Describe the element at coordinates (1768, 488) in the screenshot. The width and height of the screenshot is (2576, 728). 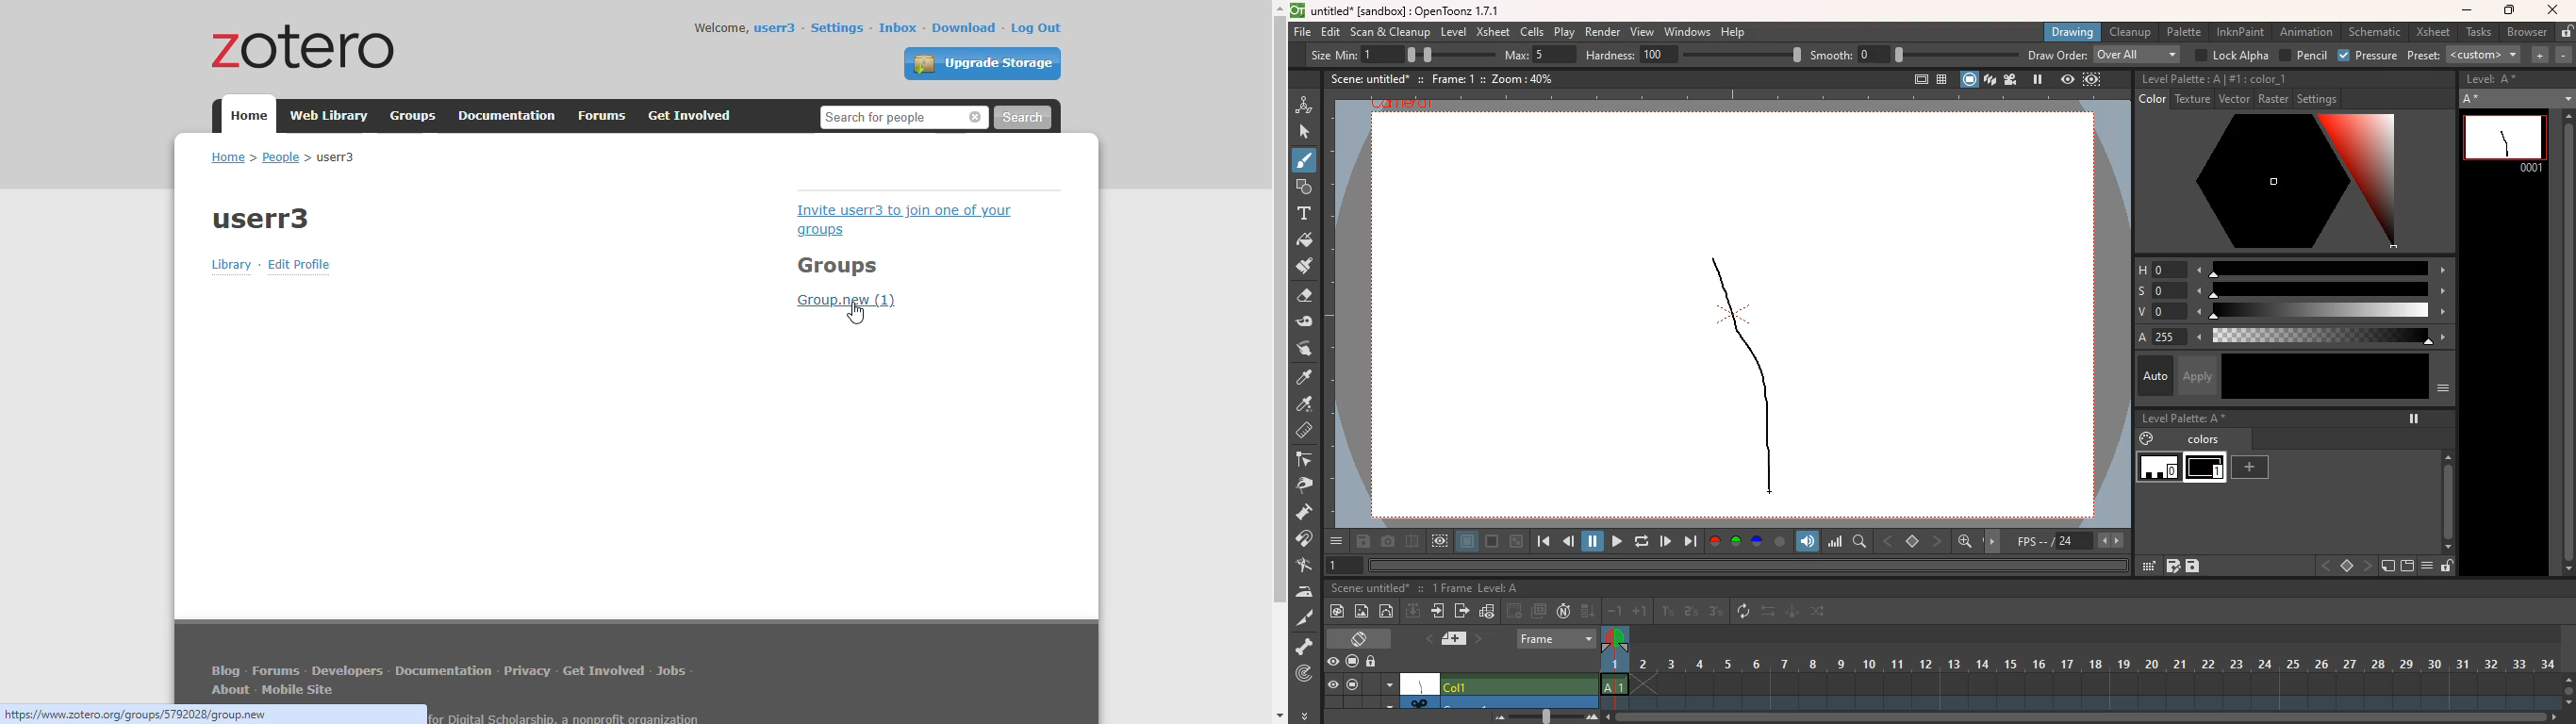
I see `drawing cursor` at that location.